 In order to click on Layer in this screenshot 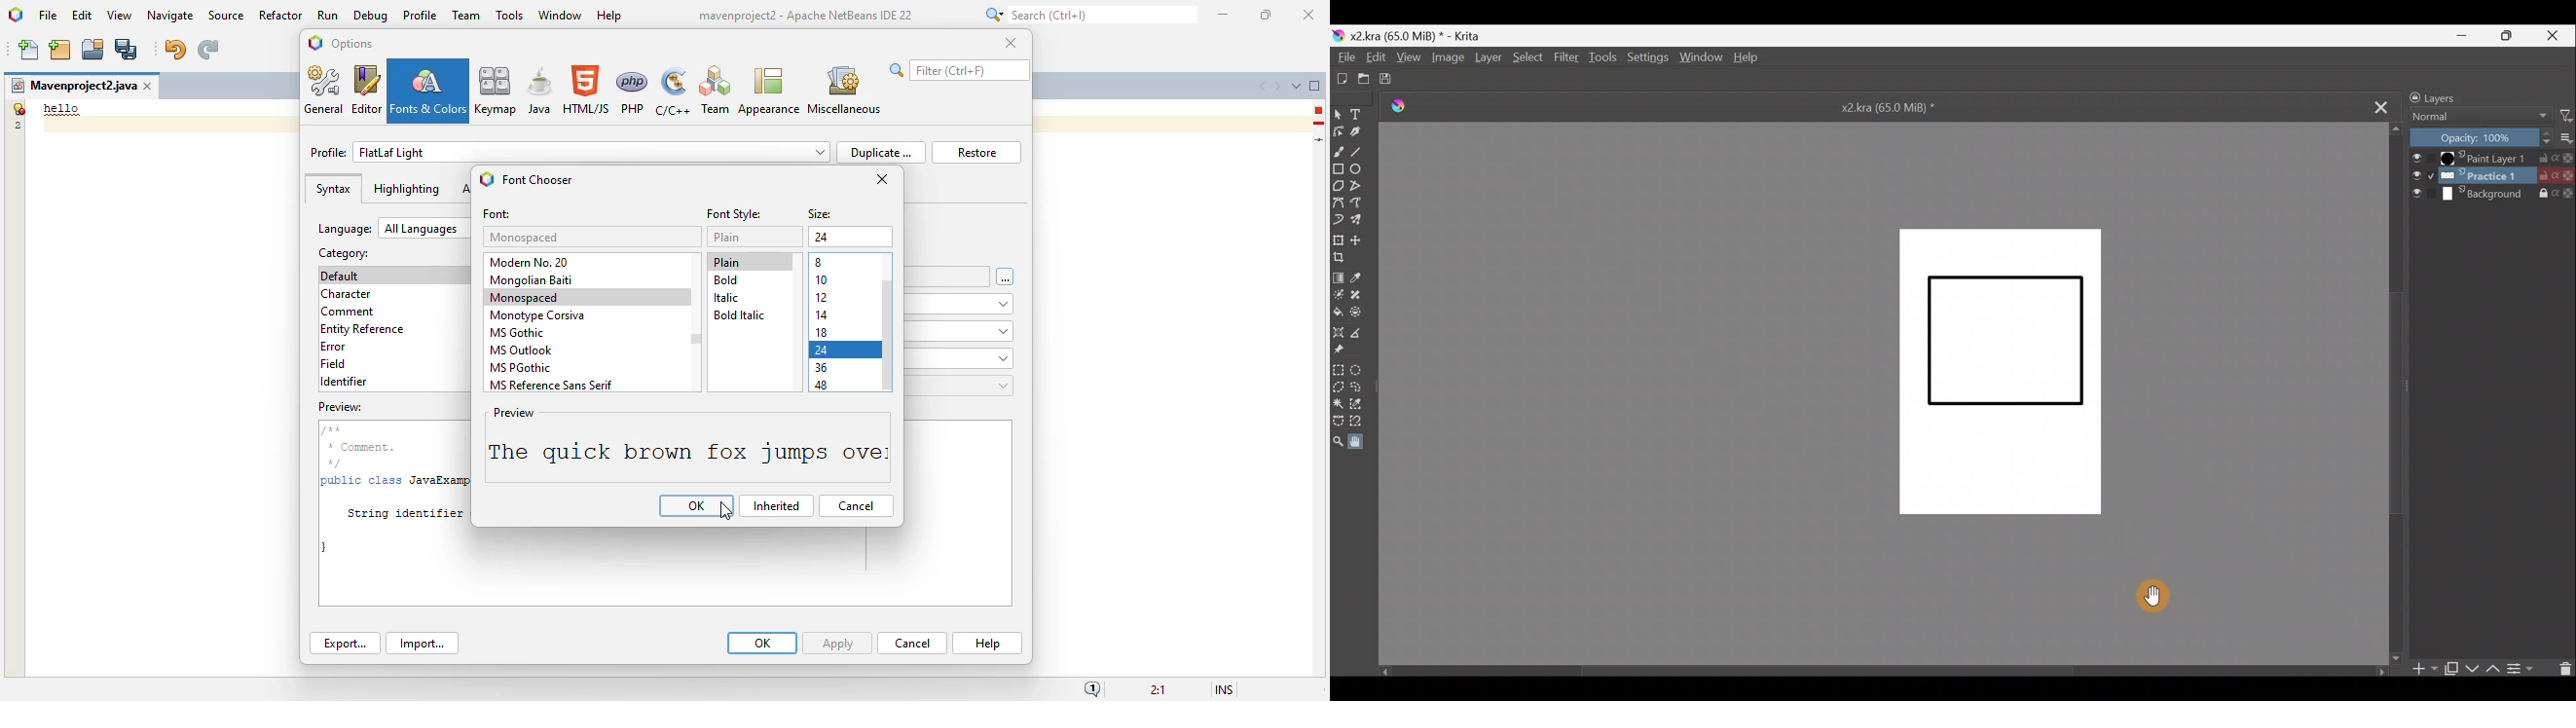, I will do `click(1488, 60)`.